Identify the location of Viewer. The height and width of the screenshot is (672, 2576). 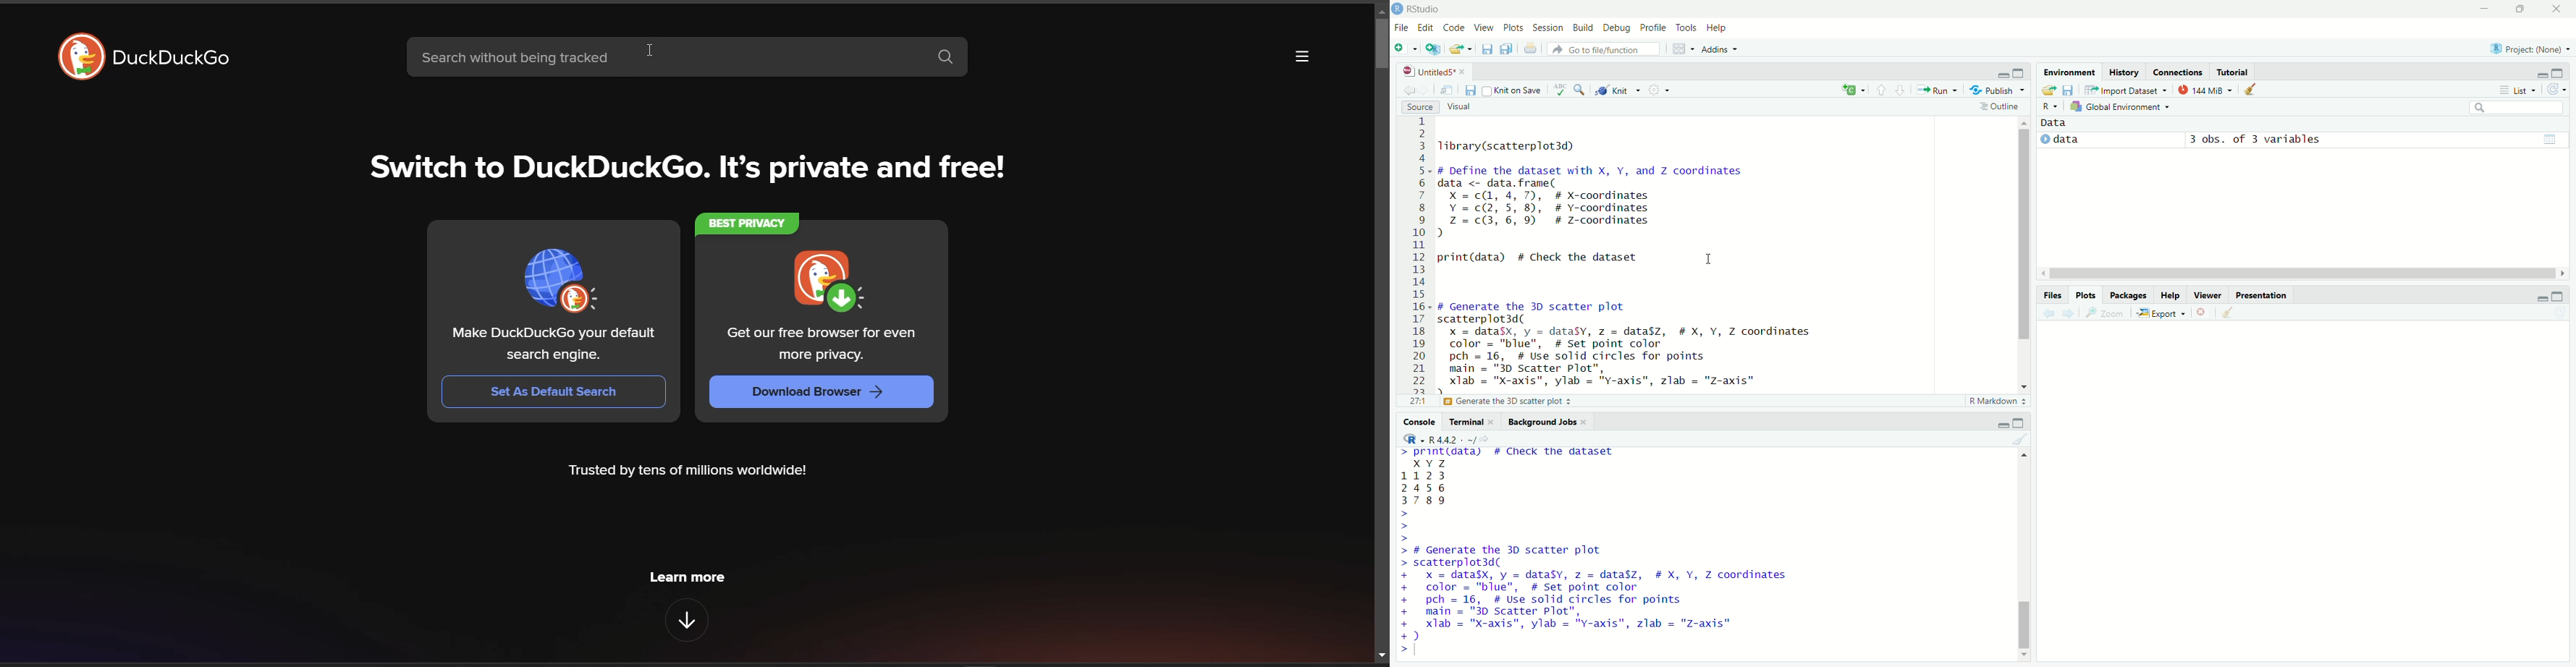
(2210, 293).